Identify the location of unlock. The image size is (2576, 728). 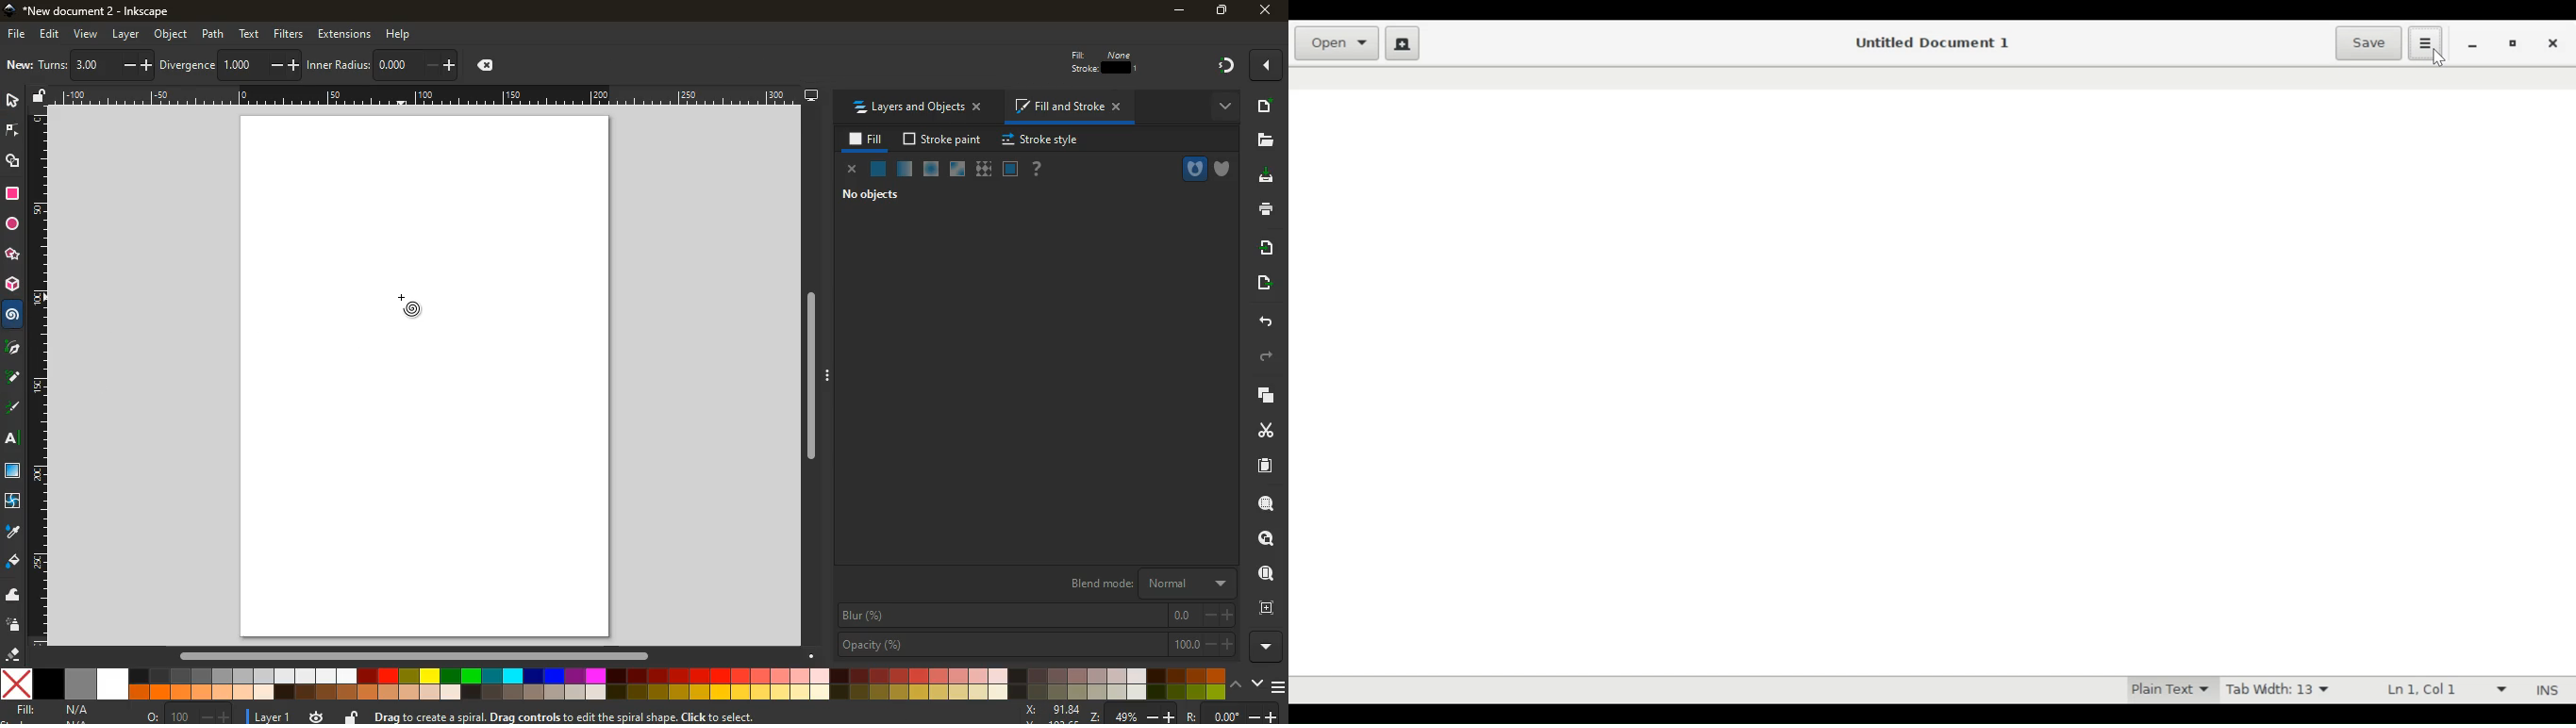
(351, 716).